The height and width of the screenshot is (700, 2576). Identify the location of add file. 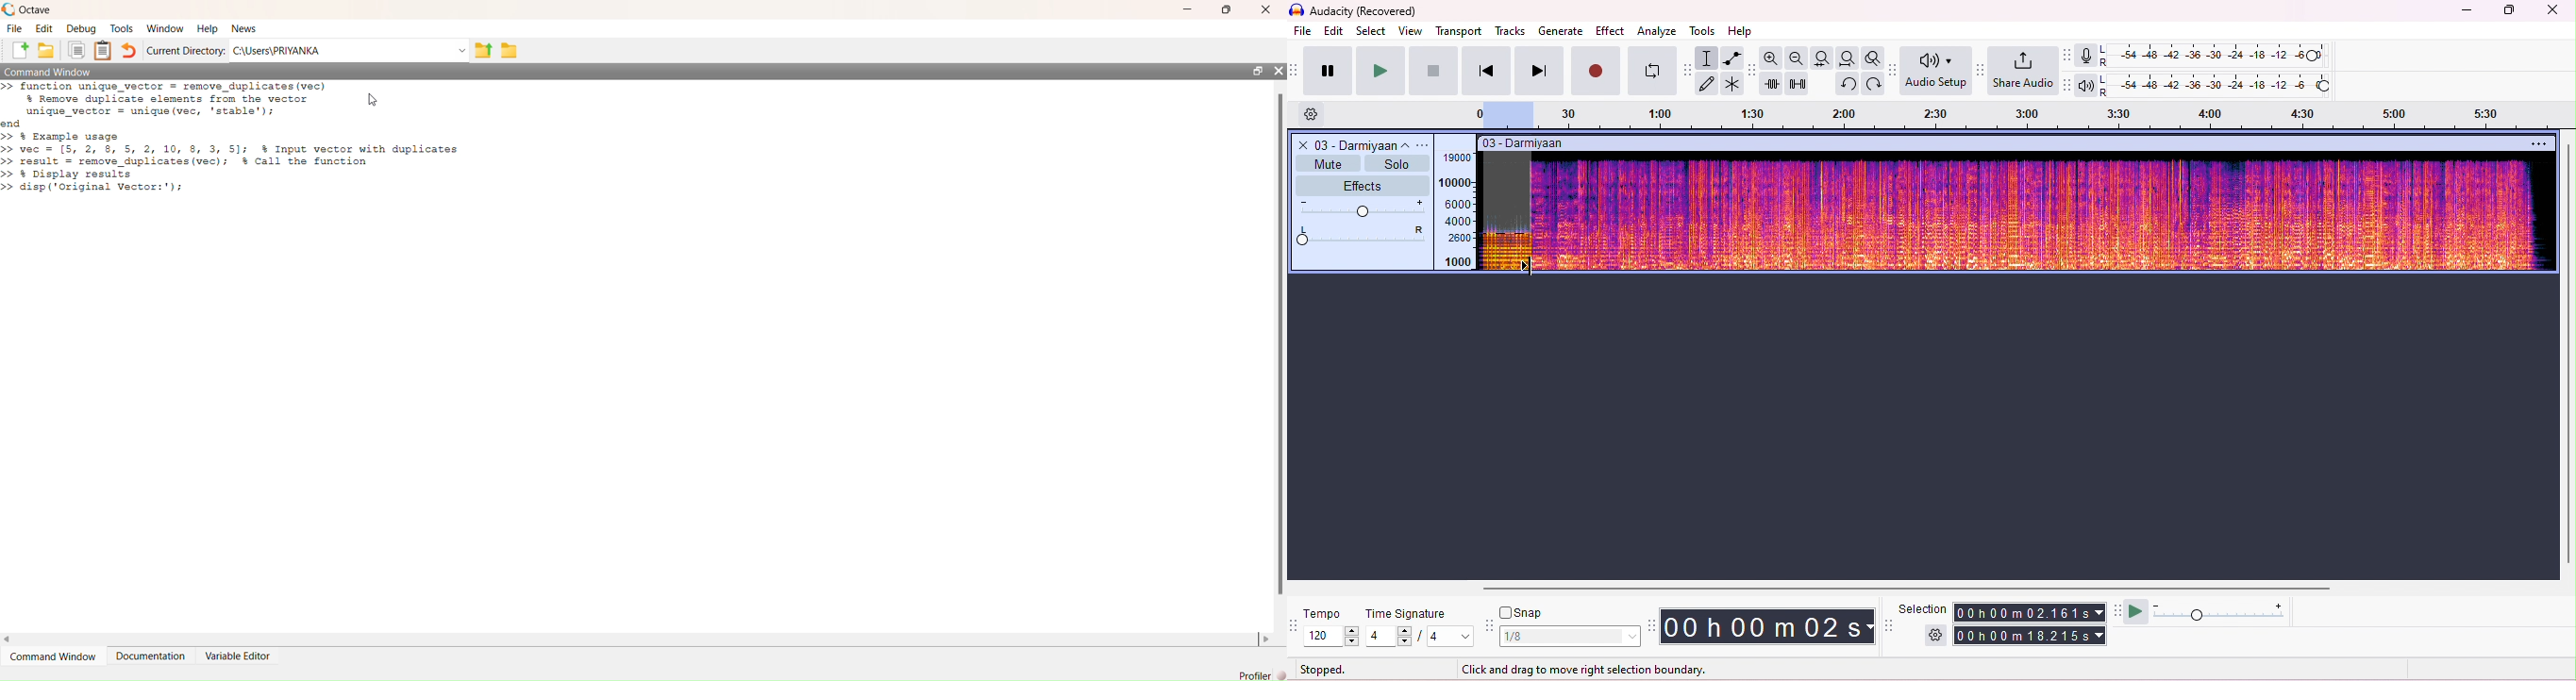
(20, 50).